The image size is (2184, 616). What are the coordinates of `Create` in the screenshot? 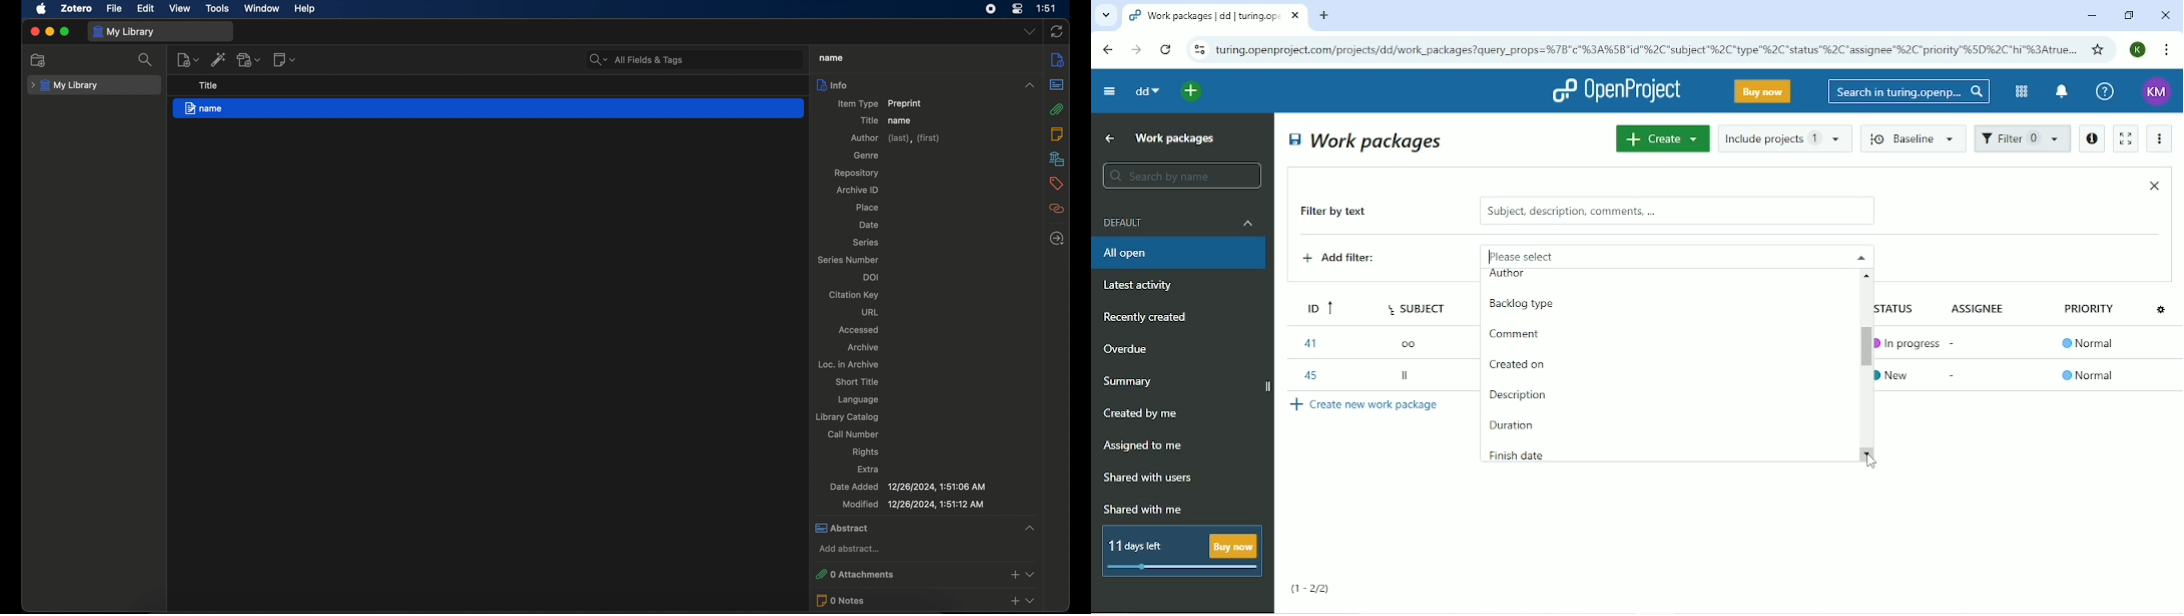 It's located at (1662, 138).